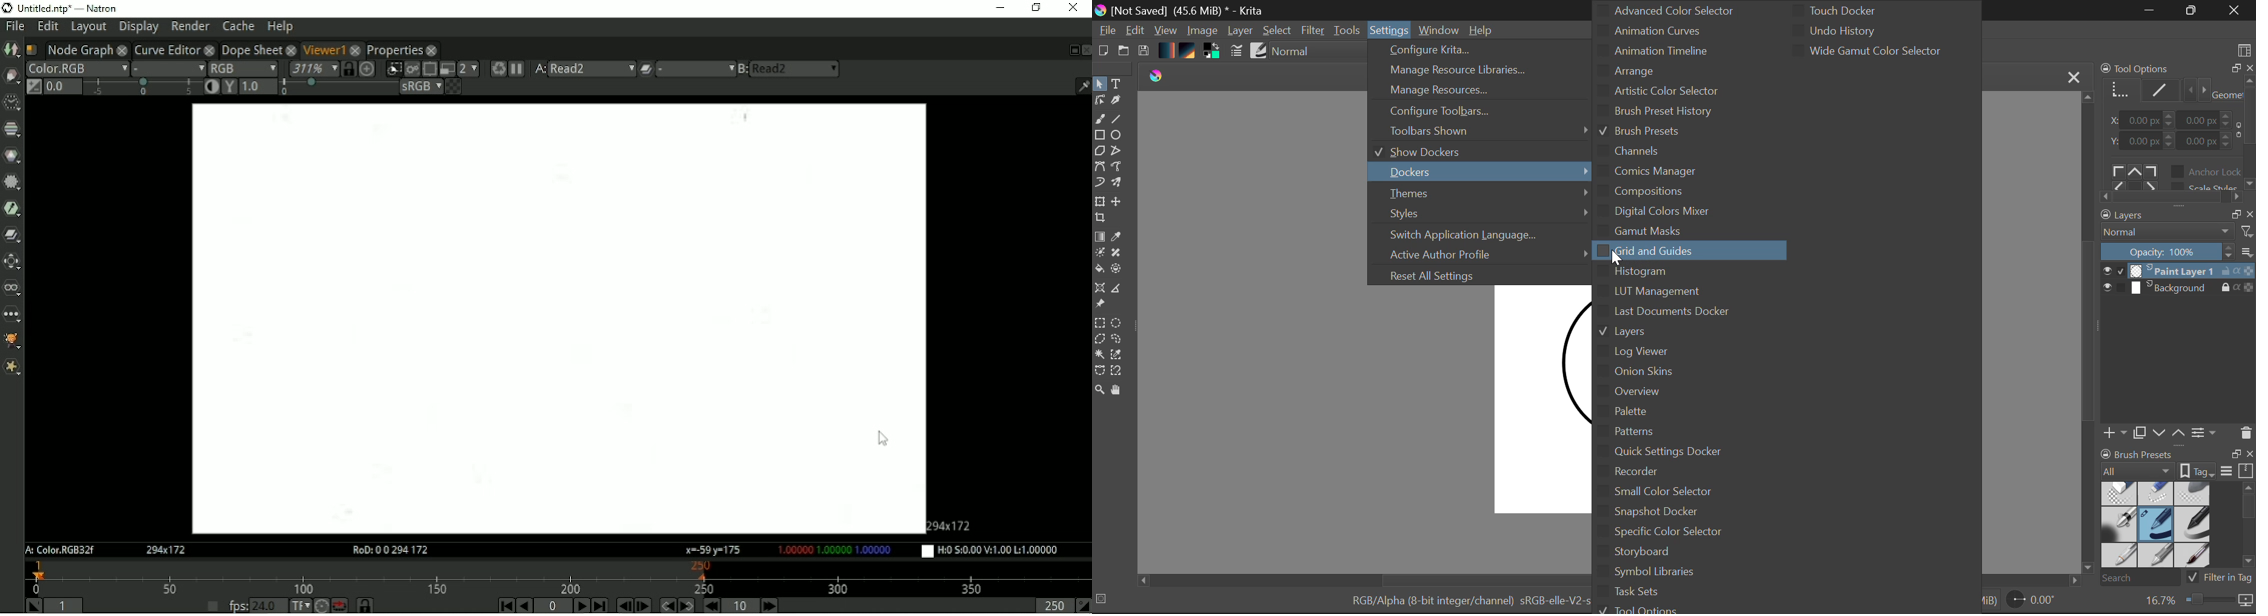  What do you see at coordinates (525, 606) in the screenshot?
I see `Play backward` at bounding box center [525, 606].